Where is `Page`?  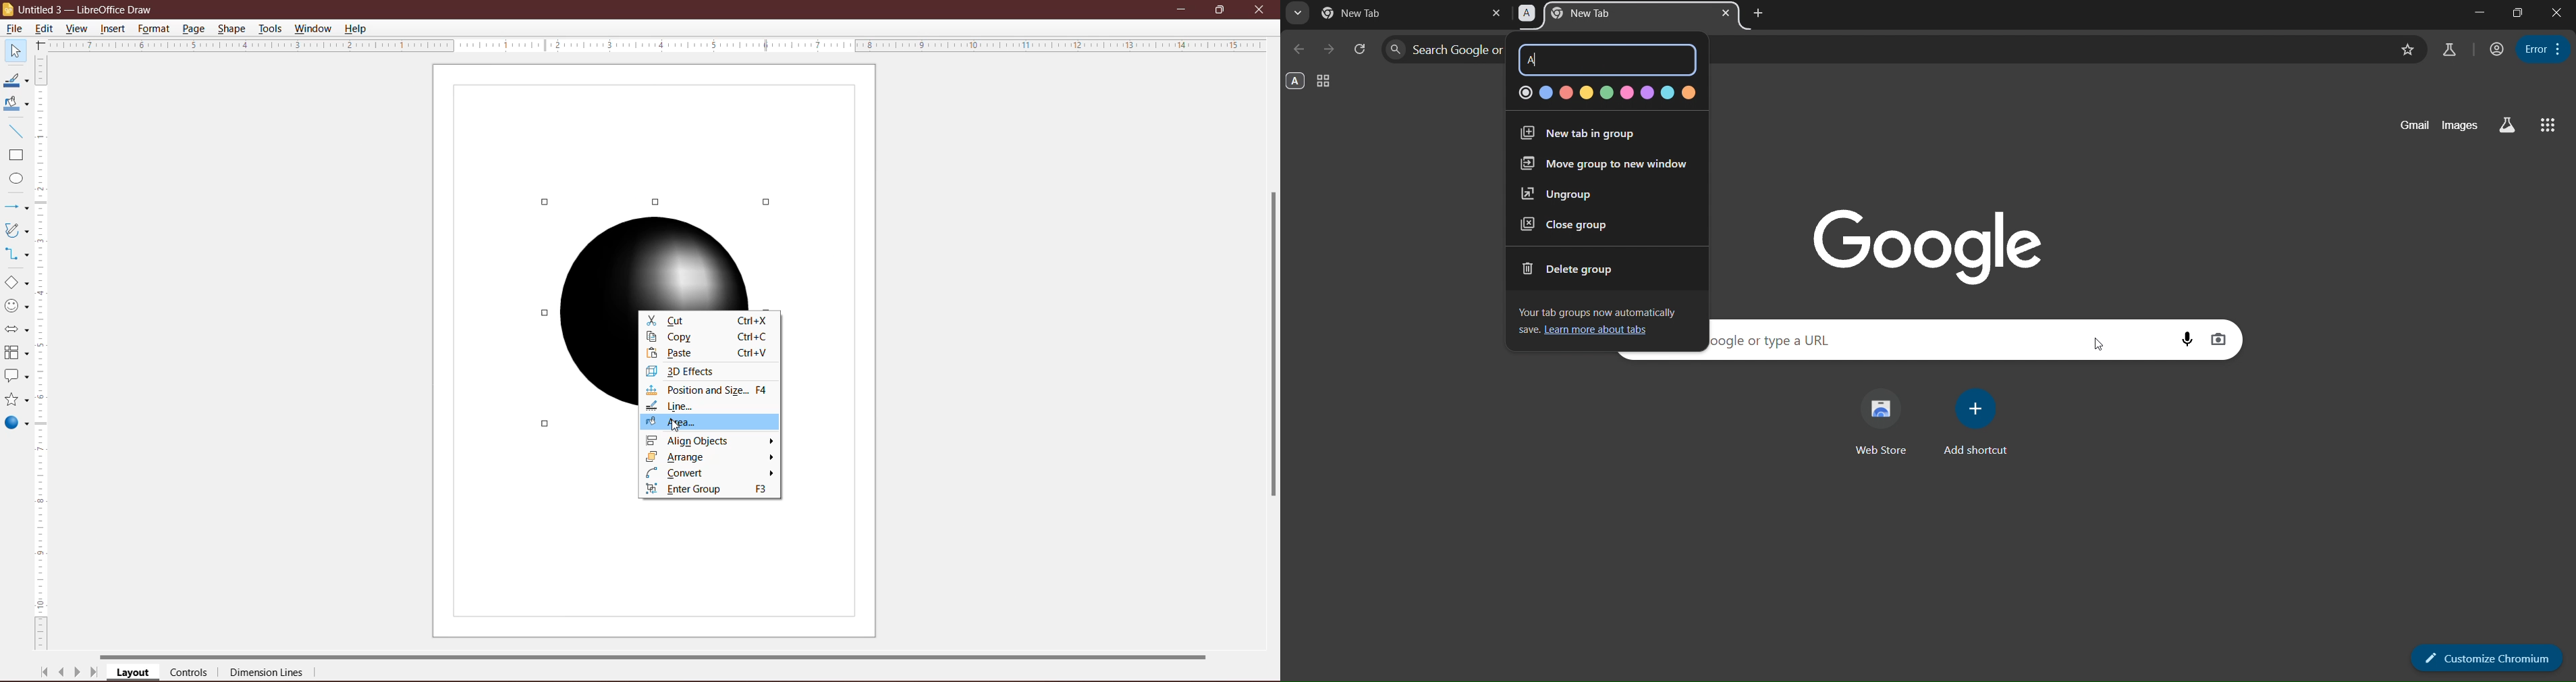 Page is located at coordinates (193, 28).